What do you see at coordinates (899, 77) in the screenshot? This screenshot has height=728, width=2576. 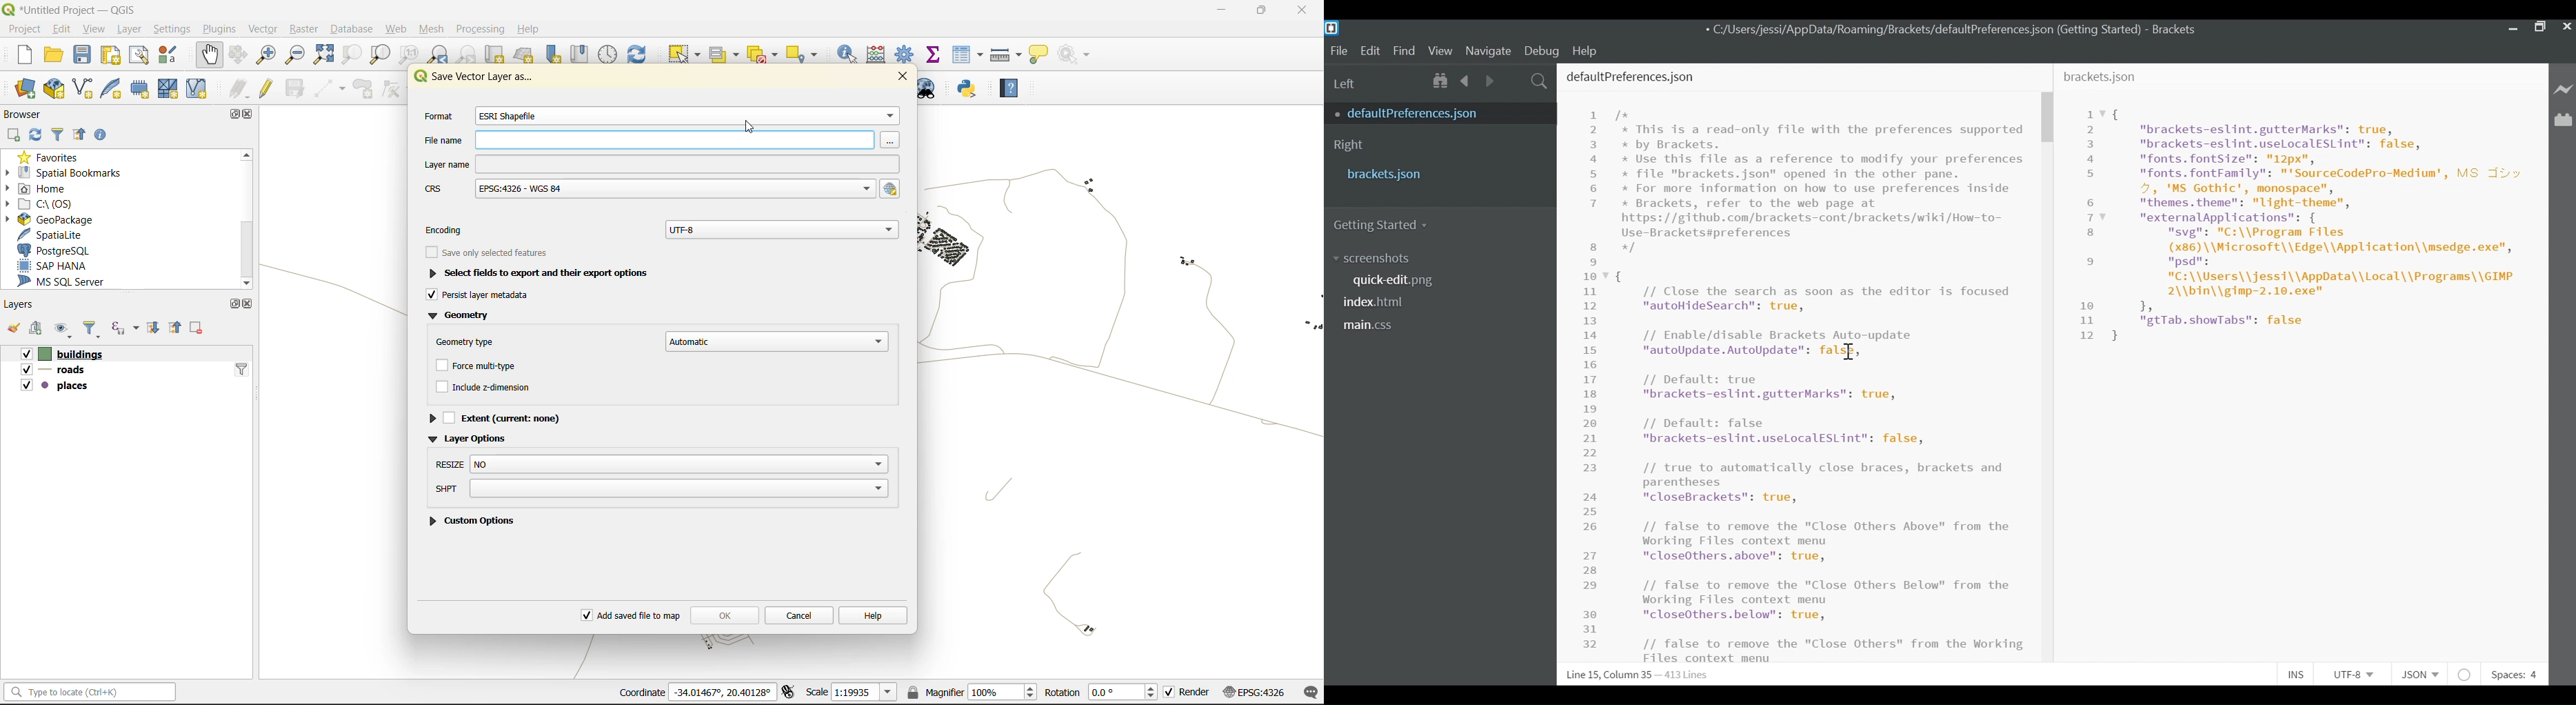 I see `close` at bounding box center [899, 77].